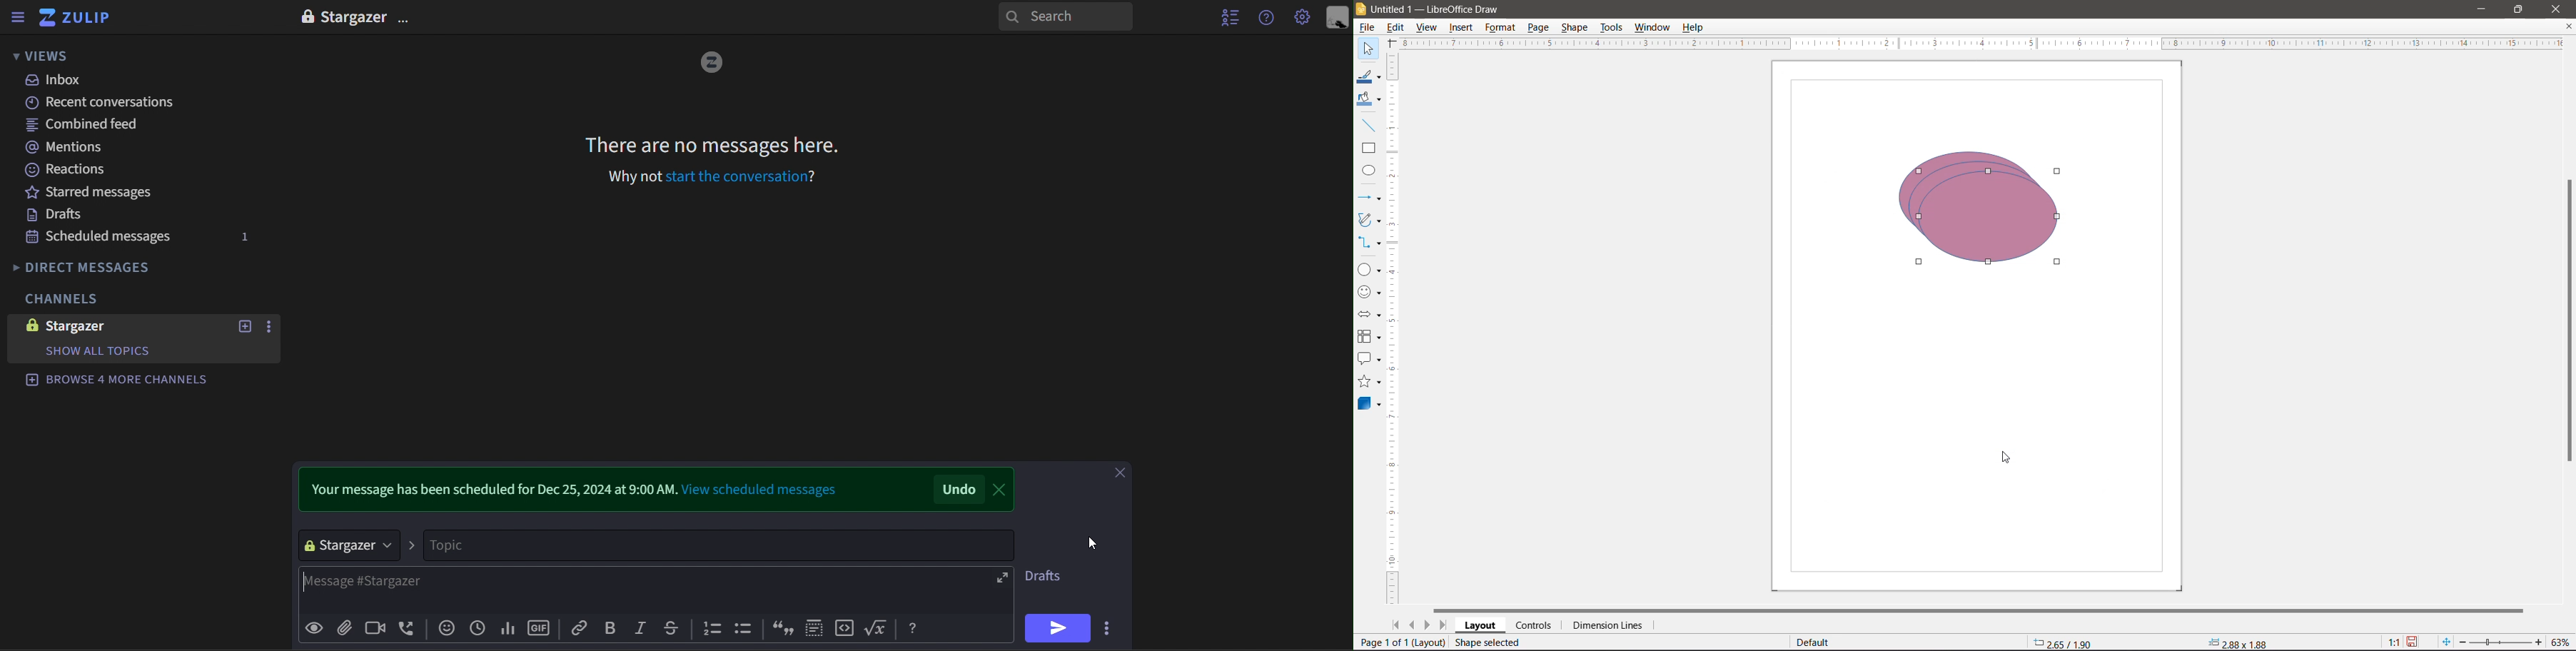 Image resolution: width=2576 pixels, height=672 pixels. Describe the element at coordinates (2413, 643) in the screenshot. I see `Unsaved changes` at that location.